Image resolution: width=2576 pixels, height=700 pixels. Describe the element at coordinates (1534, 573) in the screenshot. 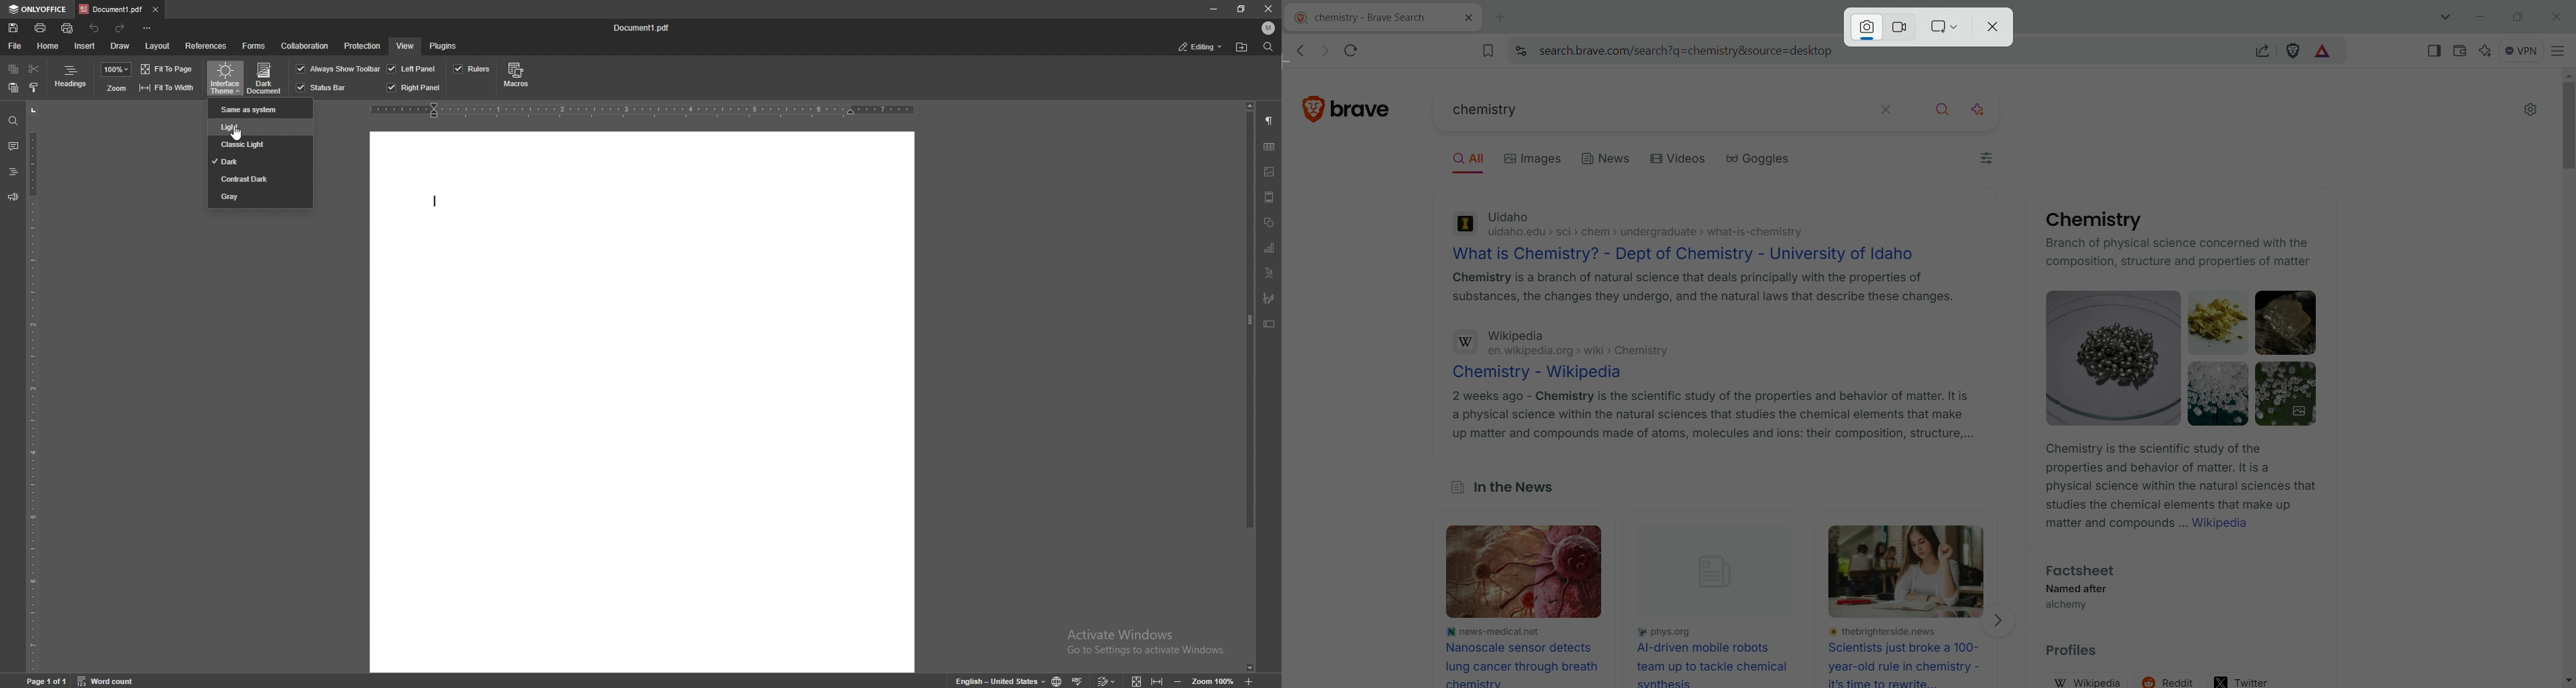

I see `image` at that location.